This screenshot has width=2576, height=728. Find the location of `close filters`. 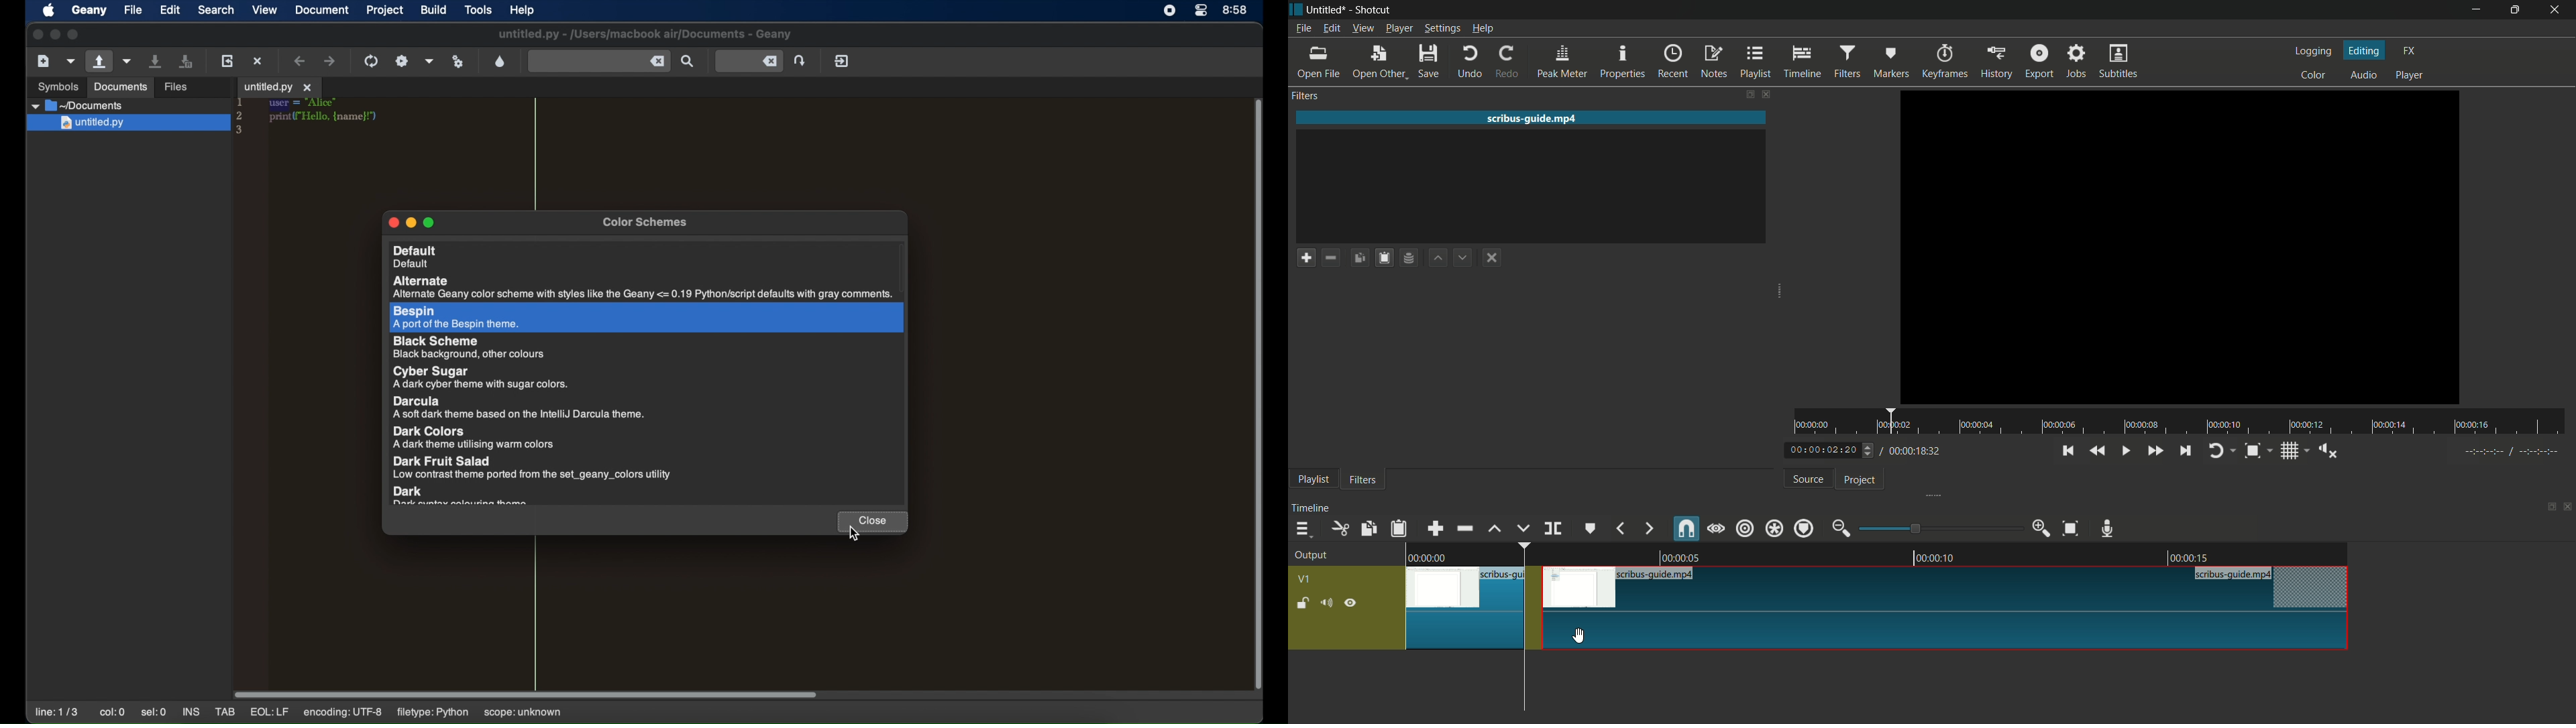

close filters is located at coordinates (1765, 93).